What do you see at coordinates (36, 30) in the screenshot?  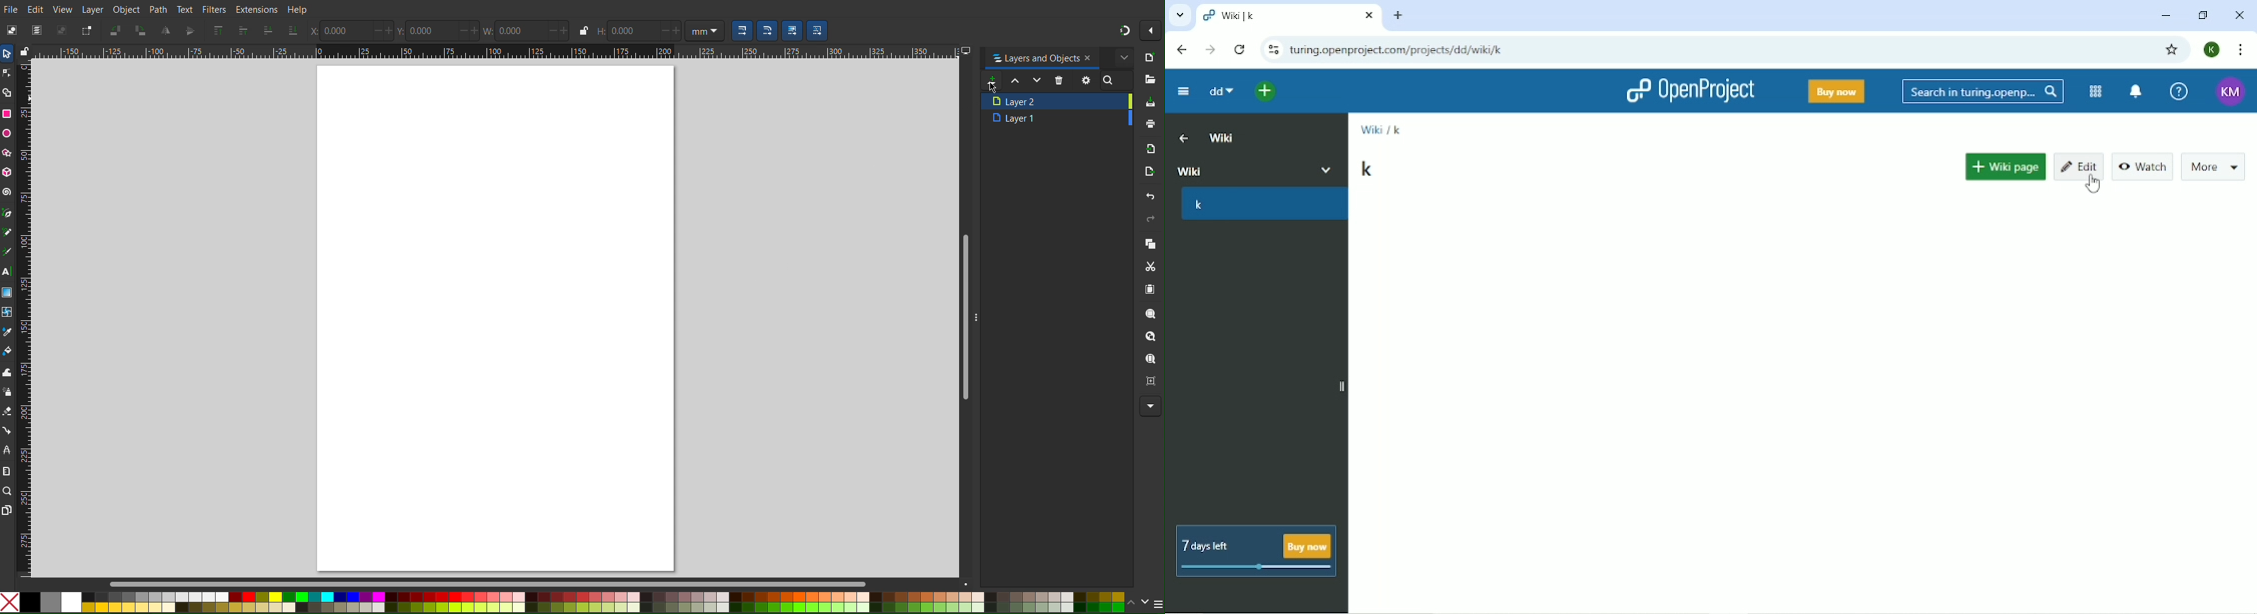 I see `Select All Objects` at bounding box center [36, 30].